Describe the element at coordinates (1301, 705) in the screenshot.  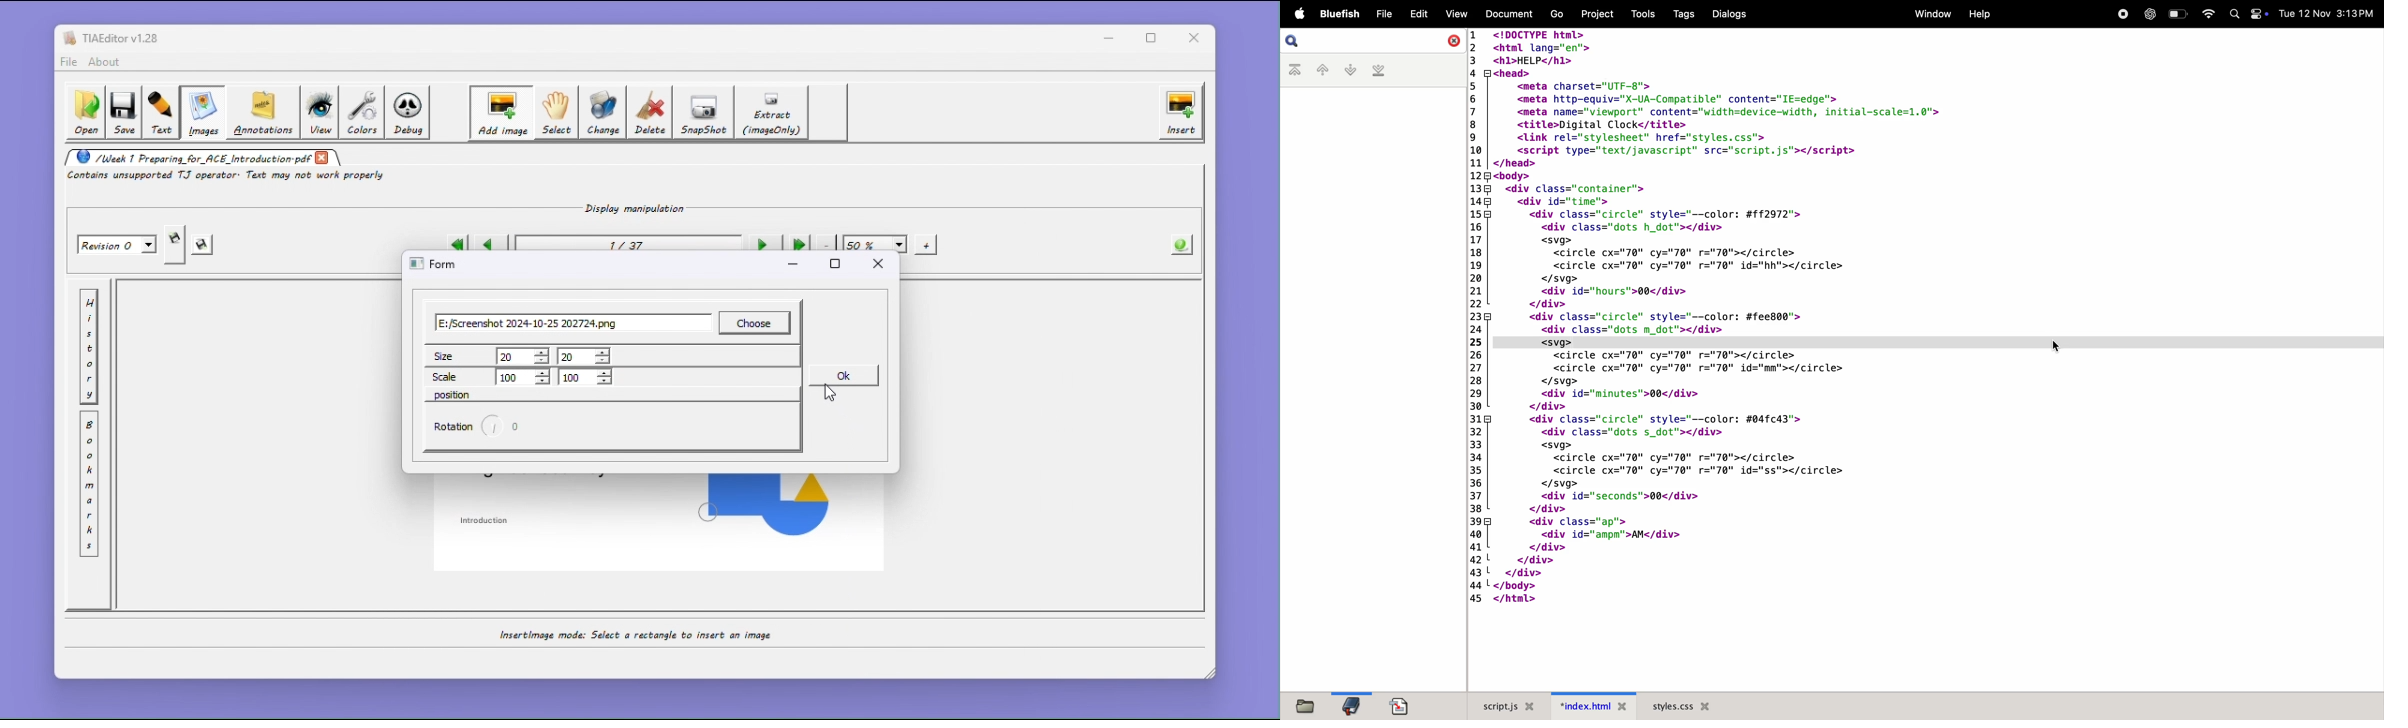
I see `new file` at that location.